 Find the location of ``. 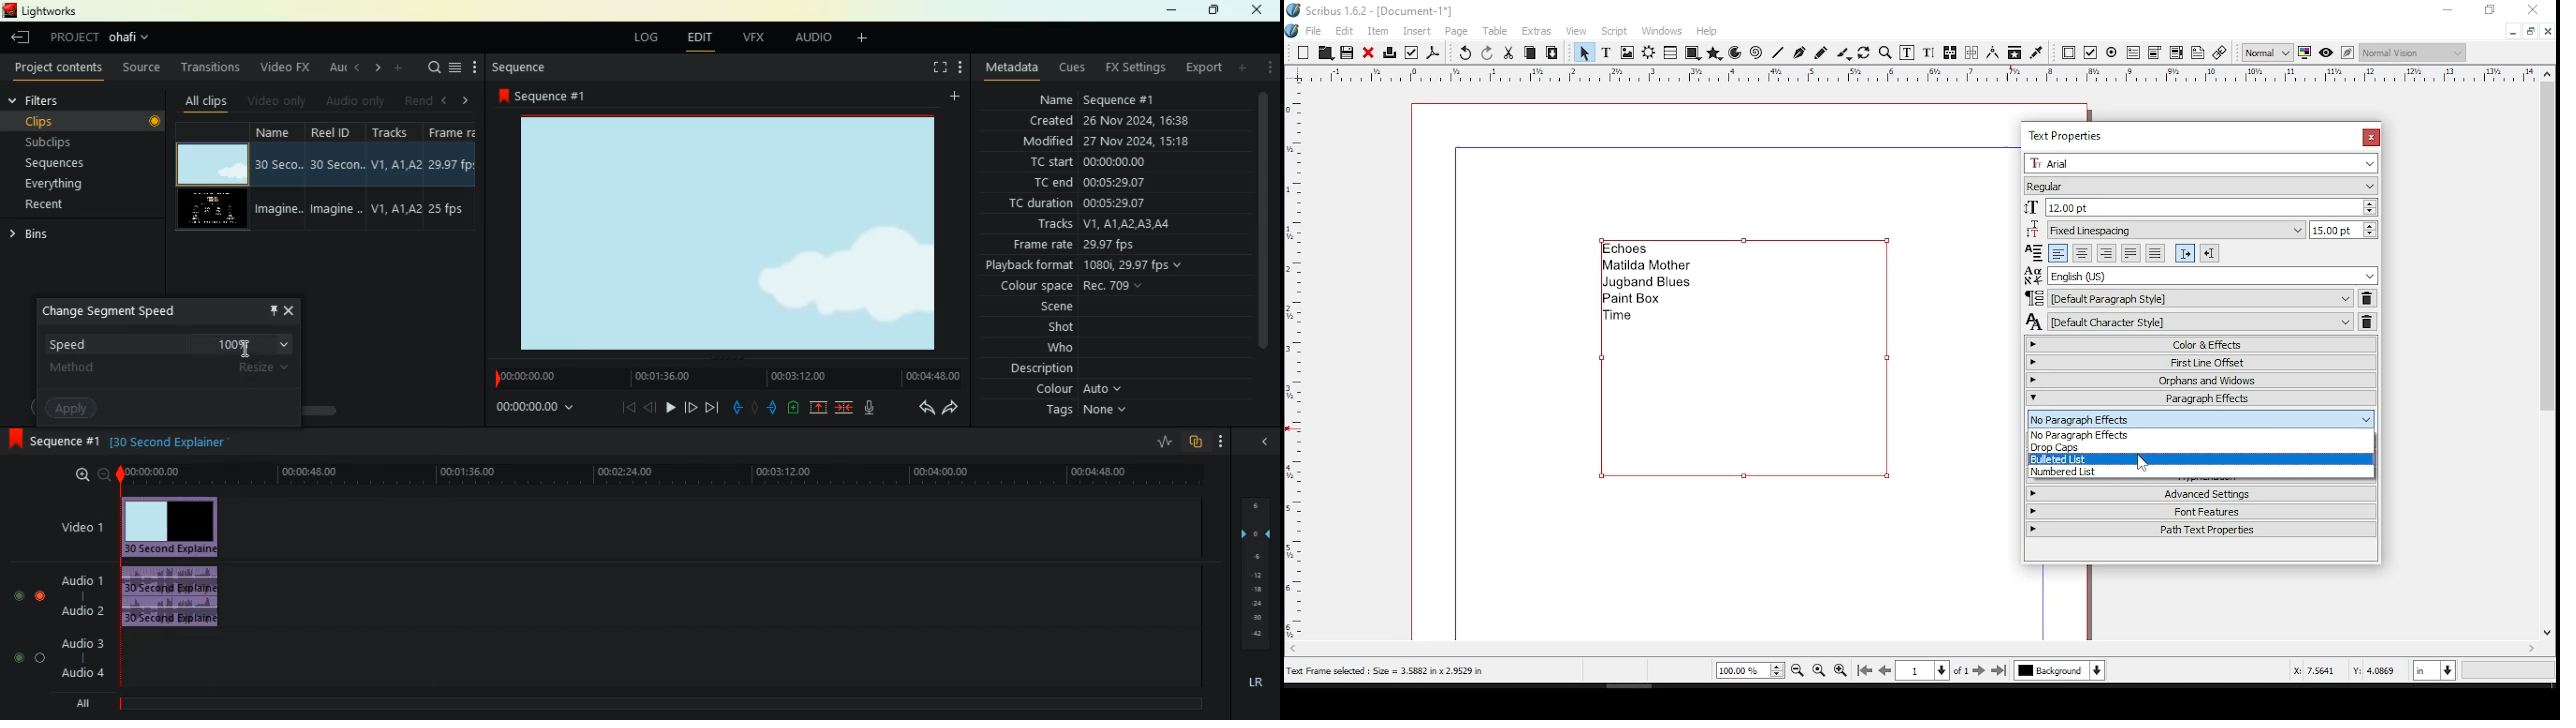

 is located at coordinates (1325, 52).